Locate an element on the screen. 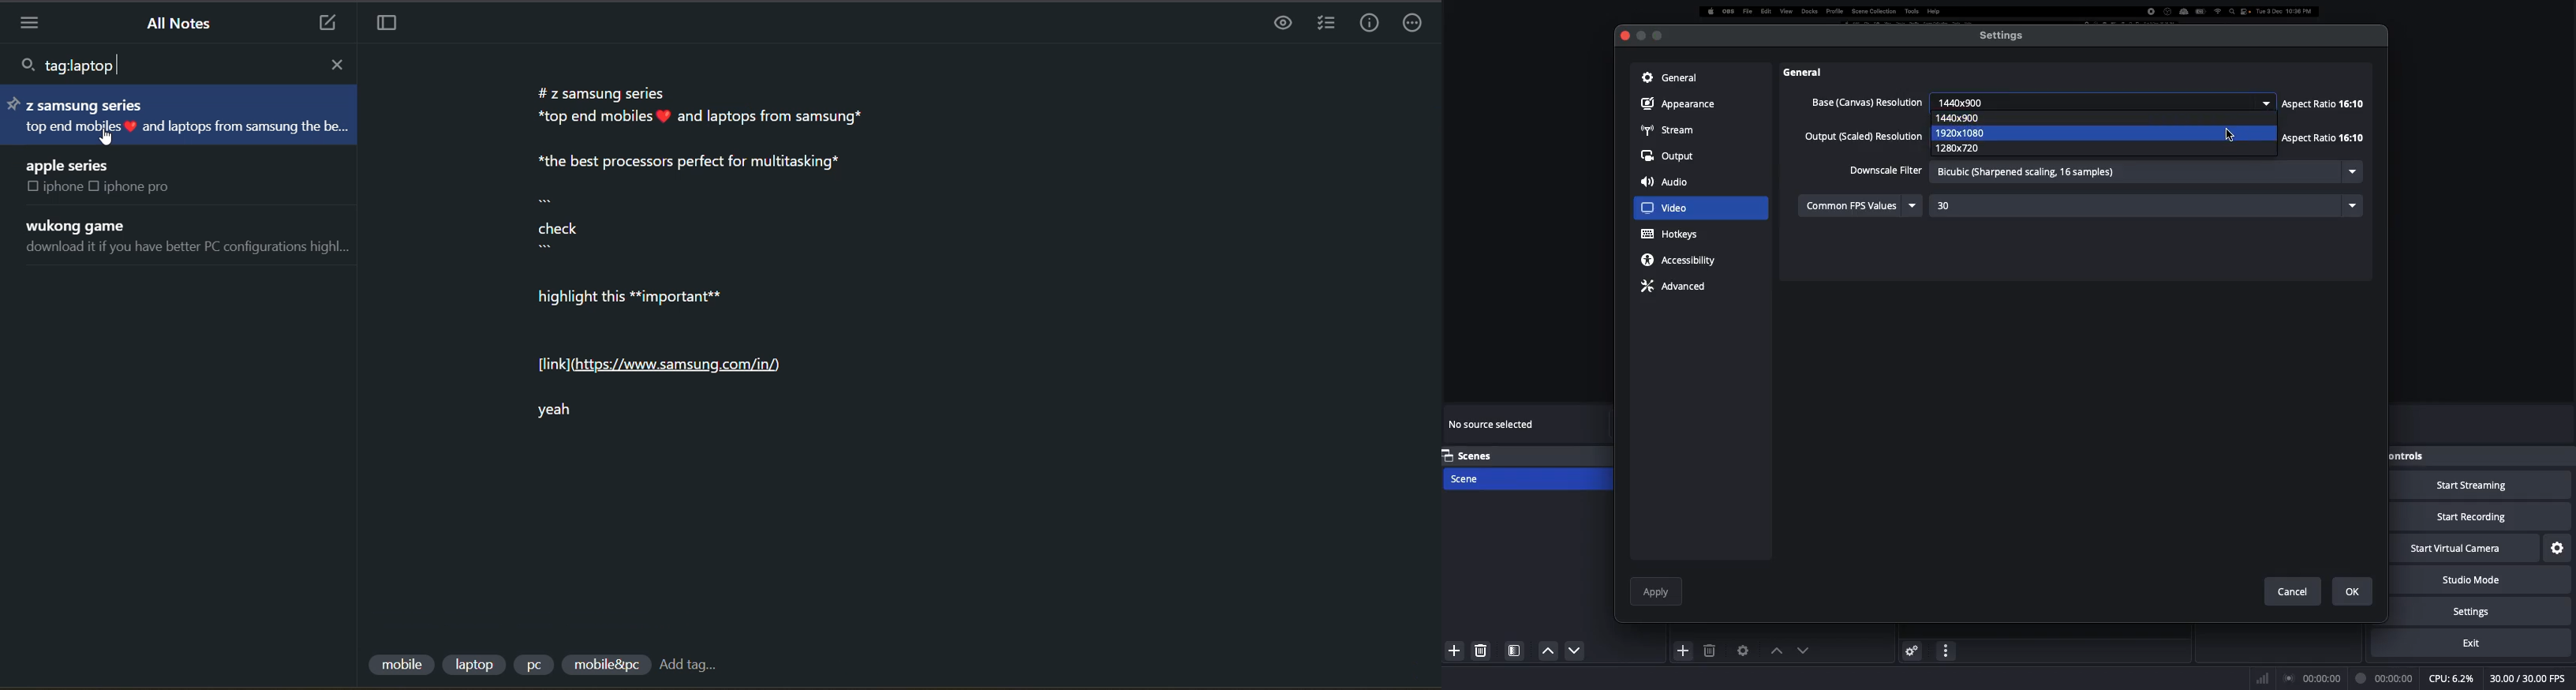  Common FPS values is located at coordinates (1862, 204).